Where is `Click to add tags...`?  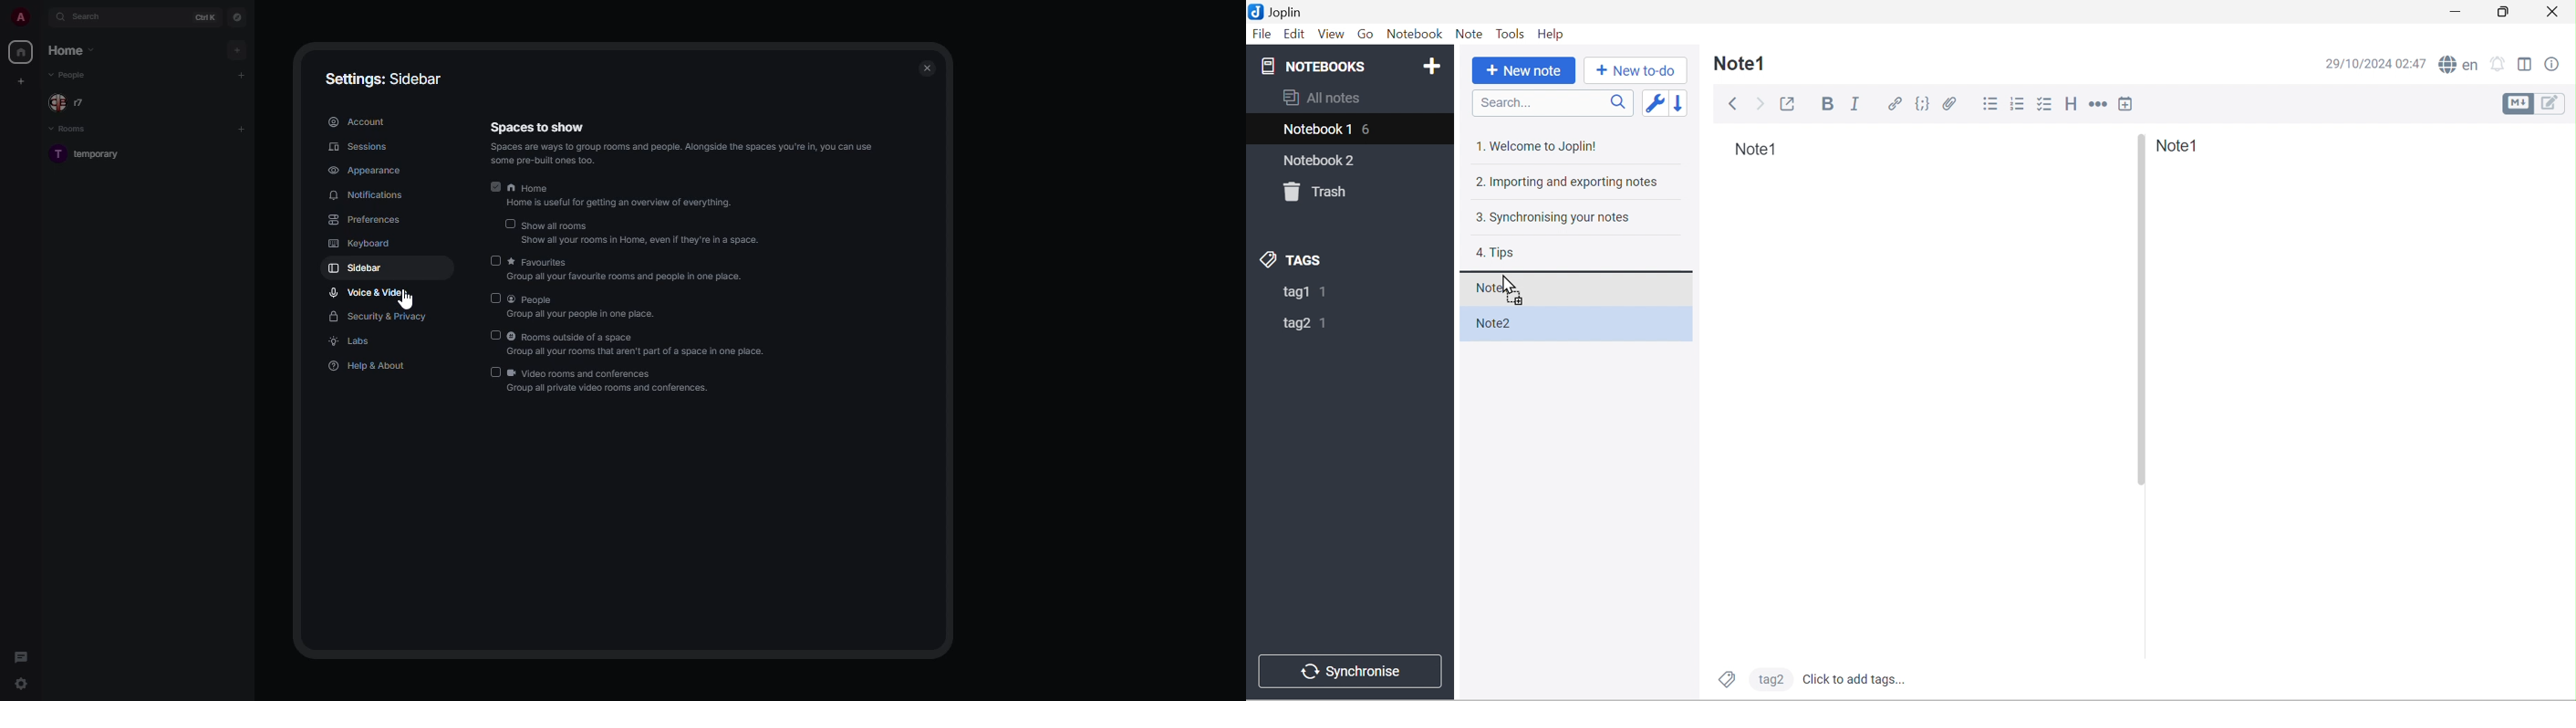 Click to add tags... is located at coordinates (1853, 680).